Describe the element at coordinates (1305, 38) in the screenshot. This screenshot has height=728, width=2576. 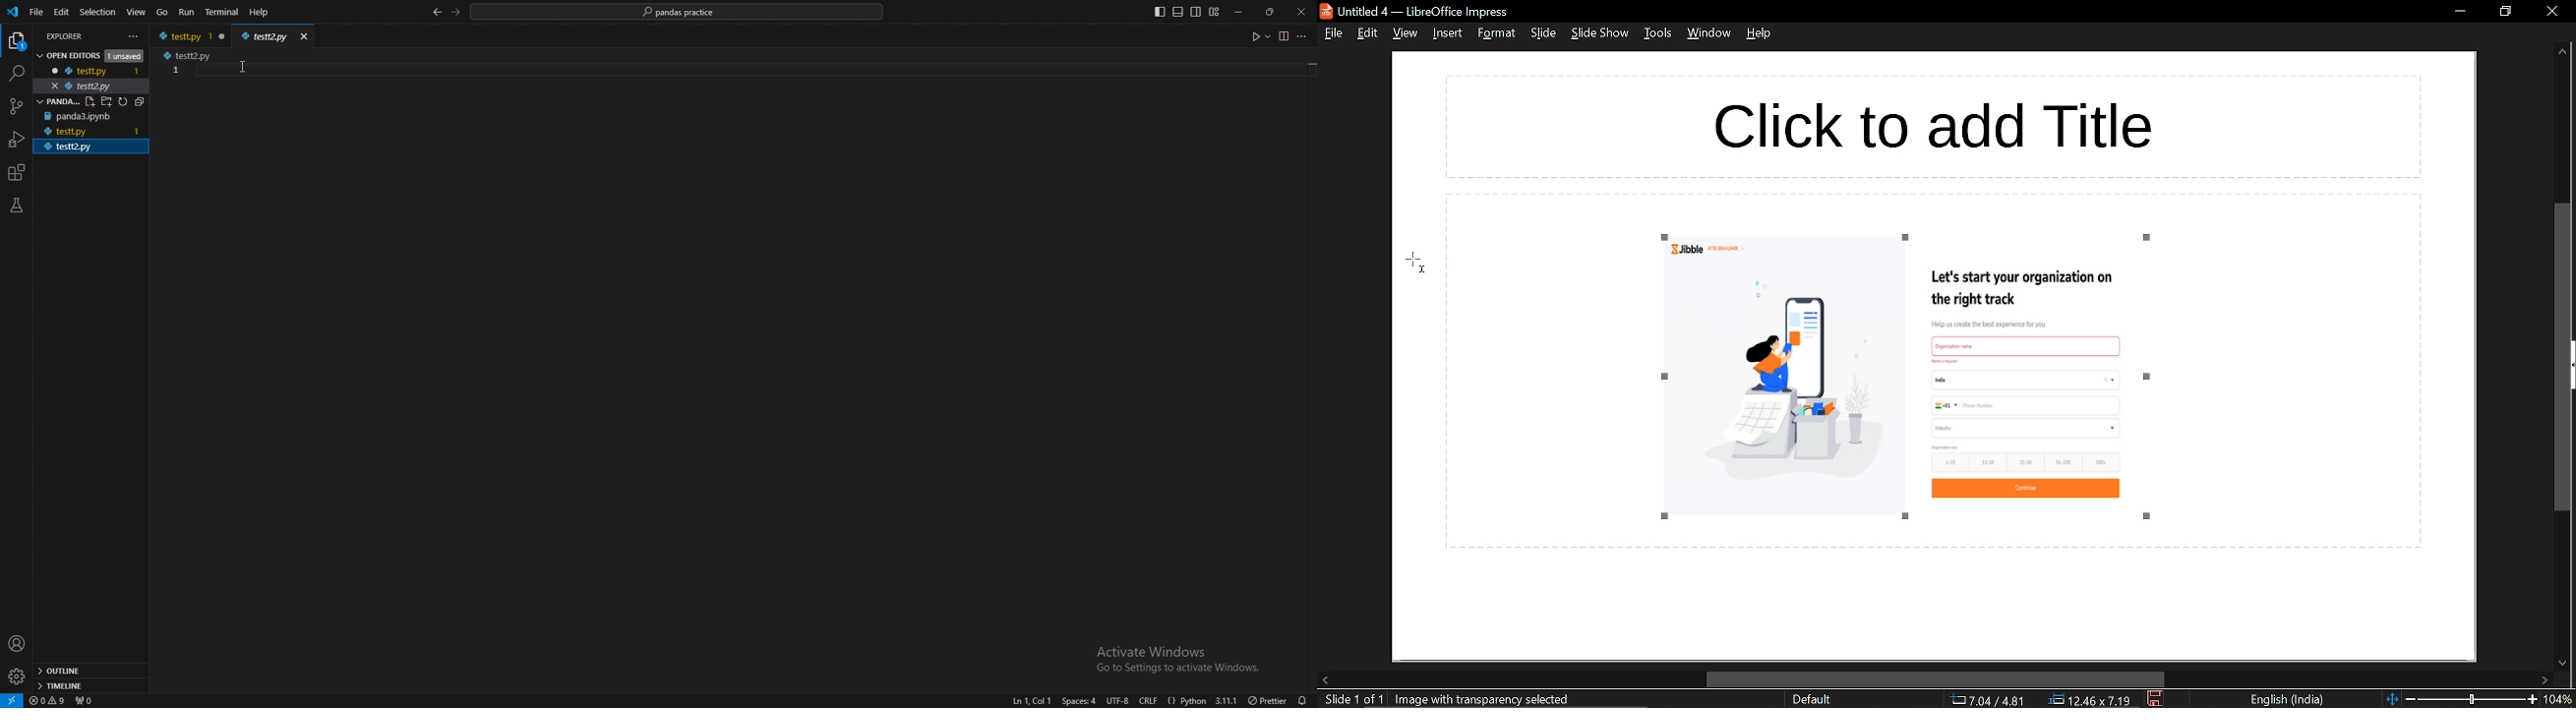
I see `more options` at that location.